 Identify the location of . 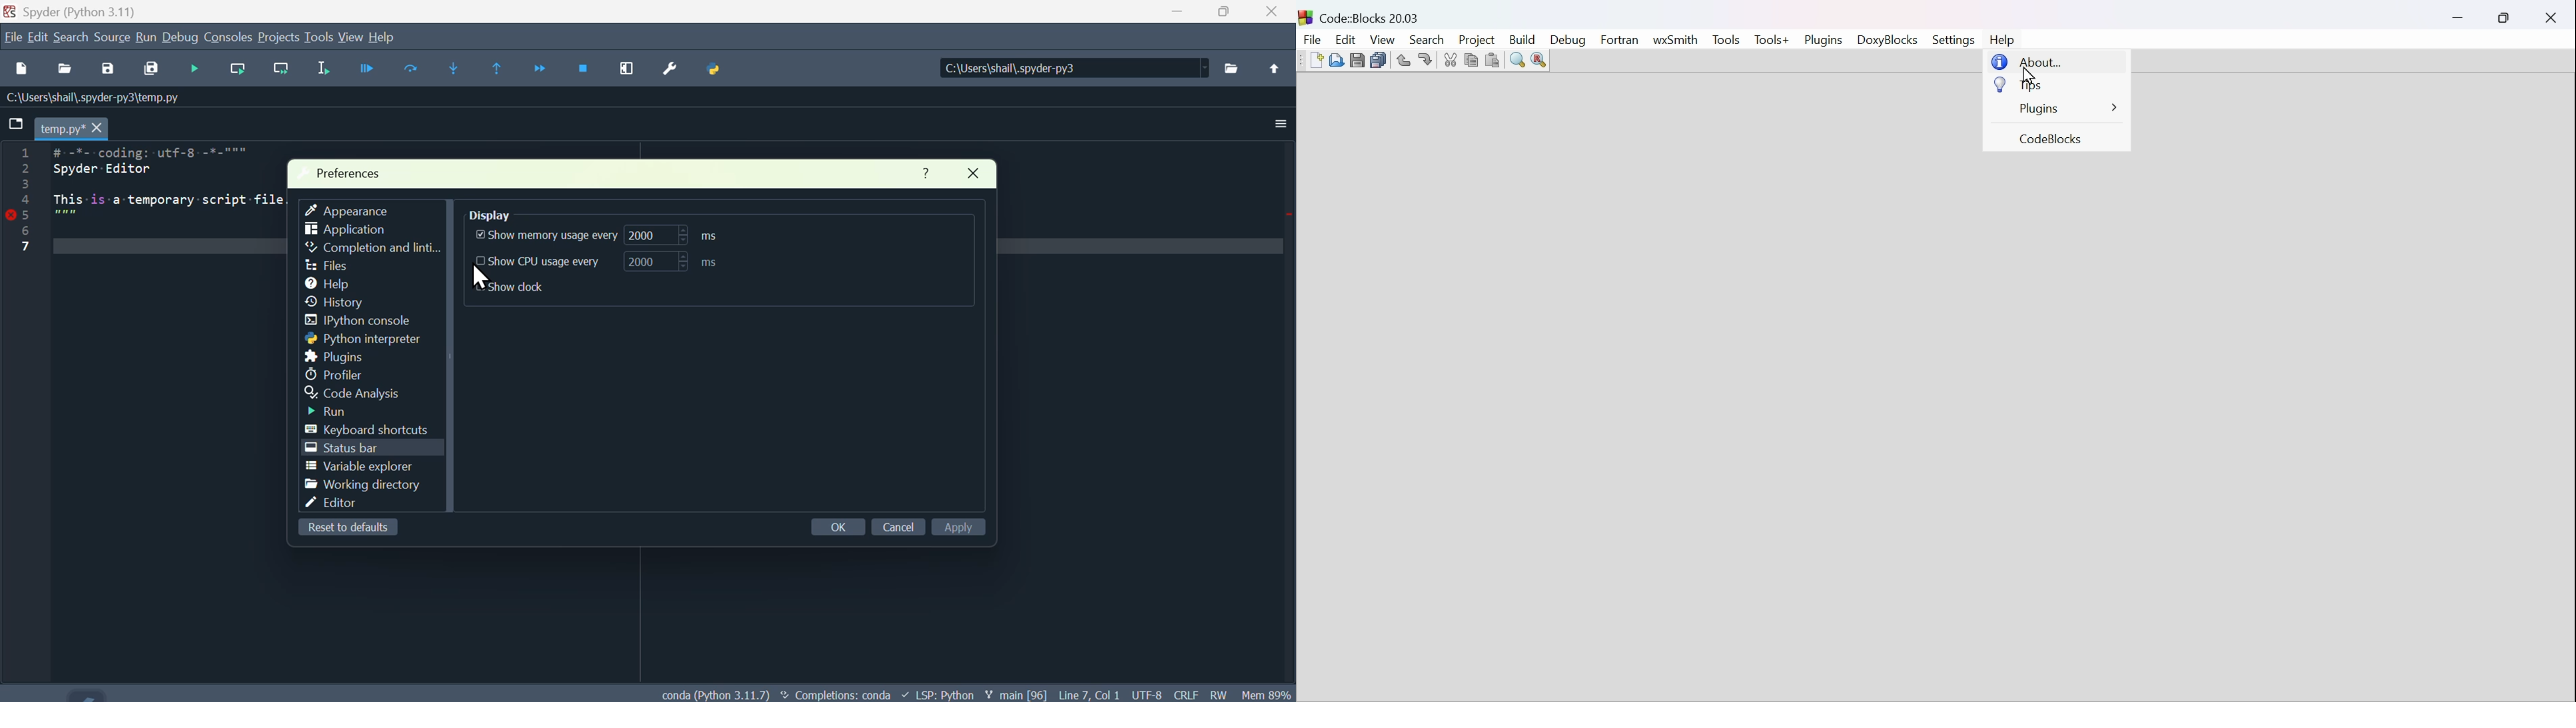
(38, 38).